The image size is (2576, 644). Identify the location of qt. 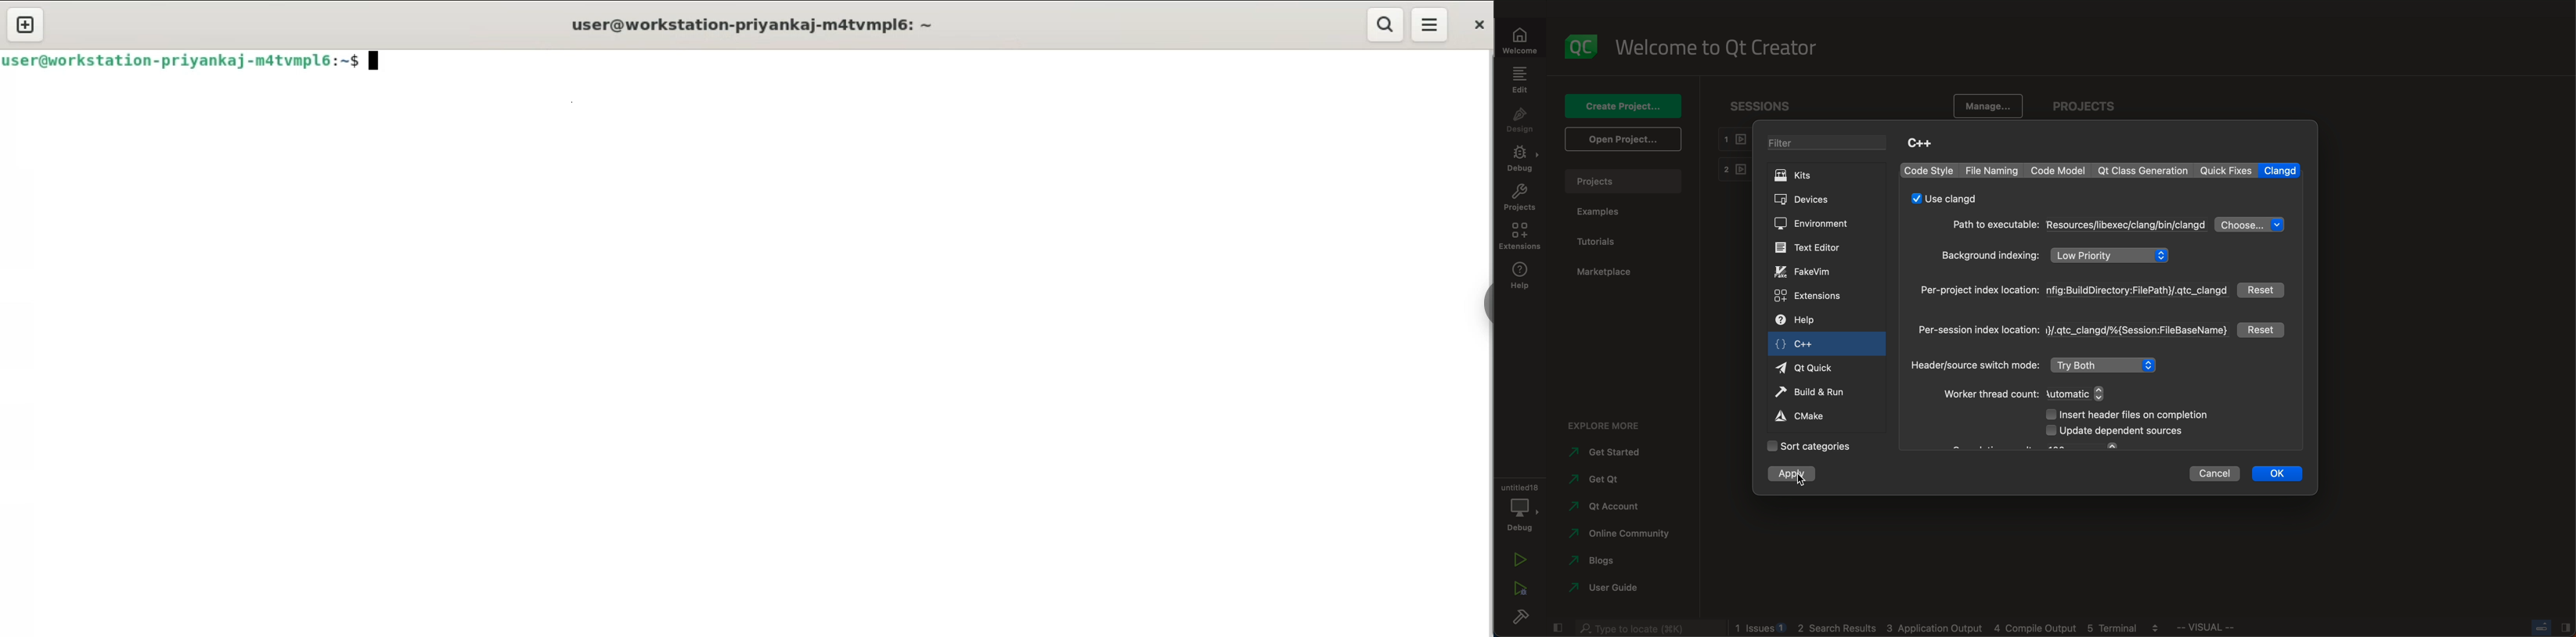
(1815, 368).